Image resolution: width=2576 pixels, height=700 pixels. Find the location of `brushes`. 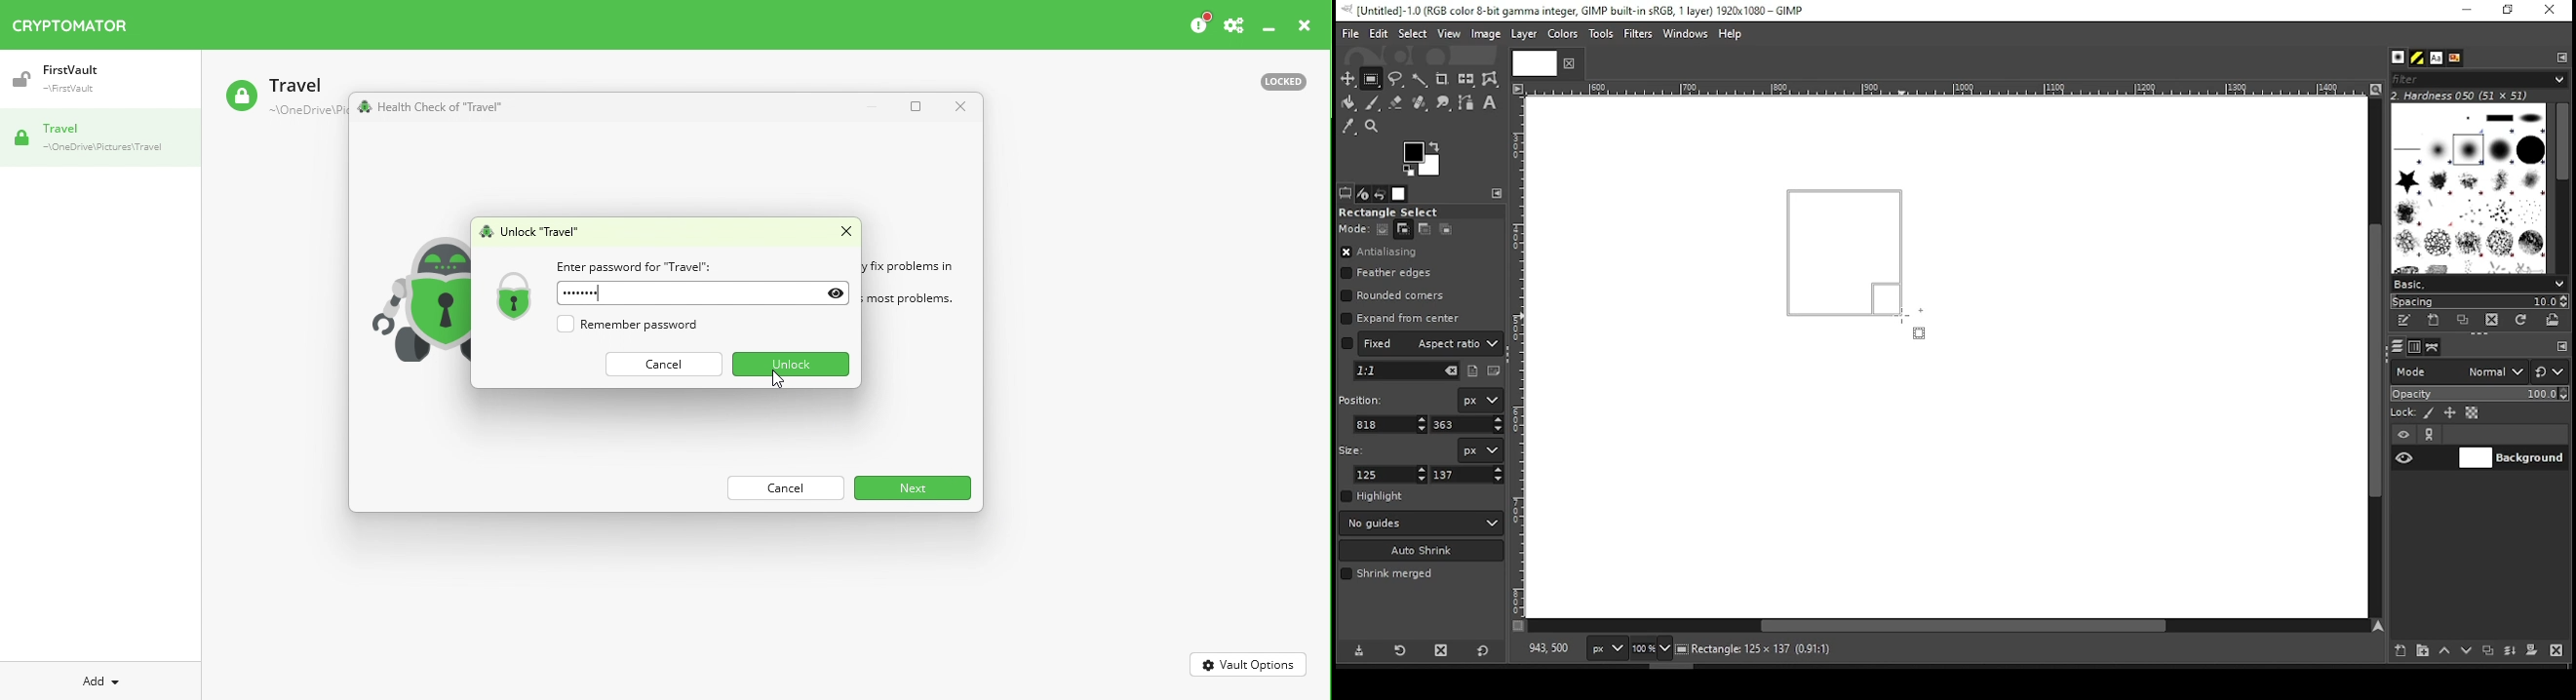

brushes is located at coordinates (2399, 58).